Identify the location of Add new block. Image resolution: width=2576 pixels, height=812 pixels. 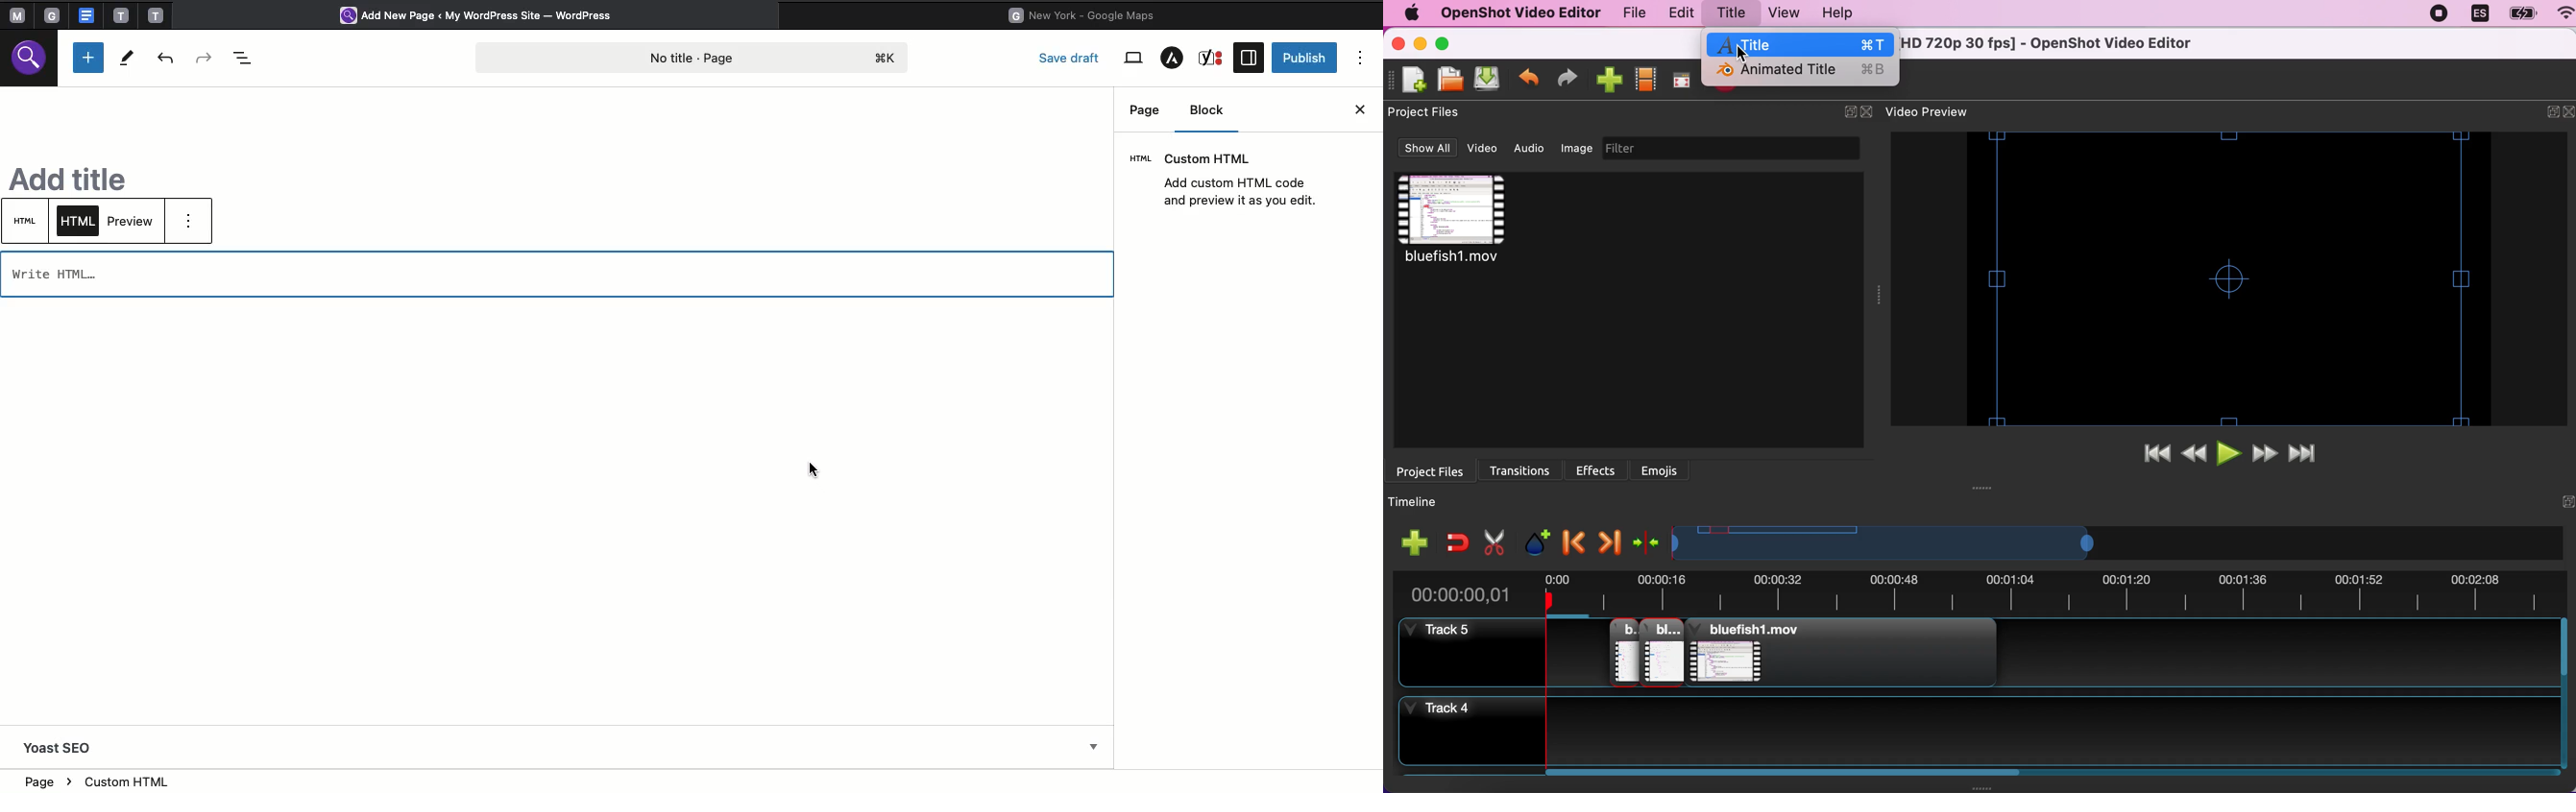
(88, 58).